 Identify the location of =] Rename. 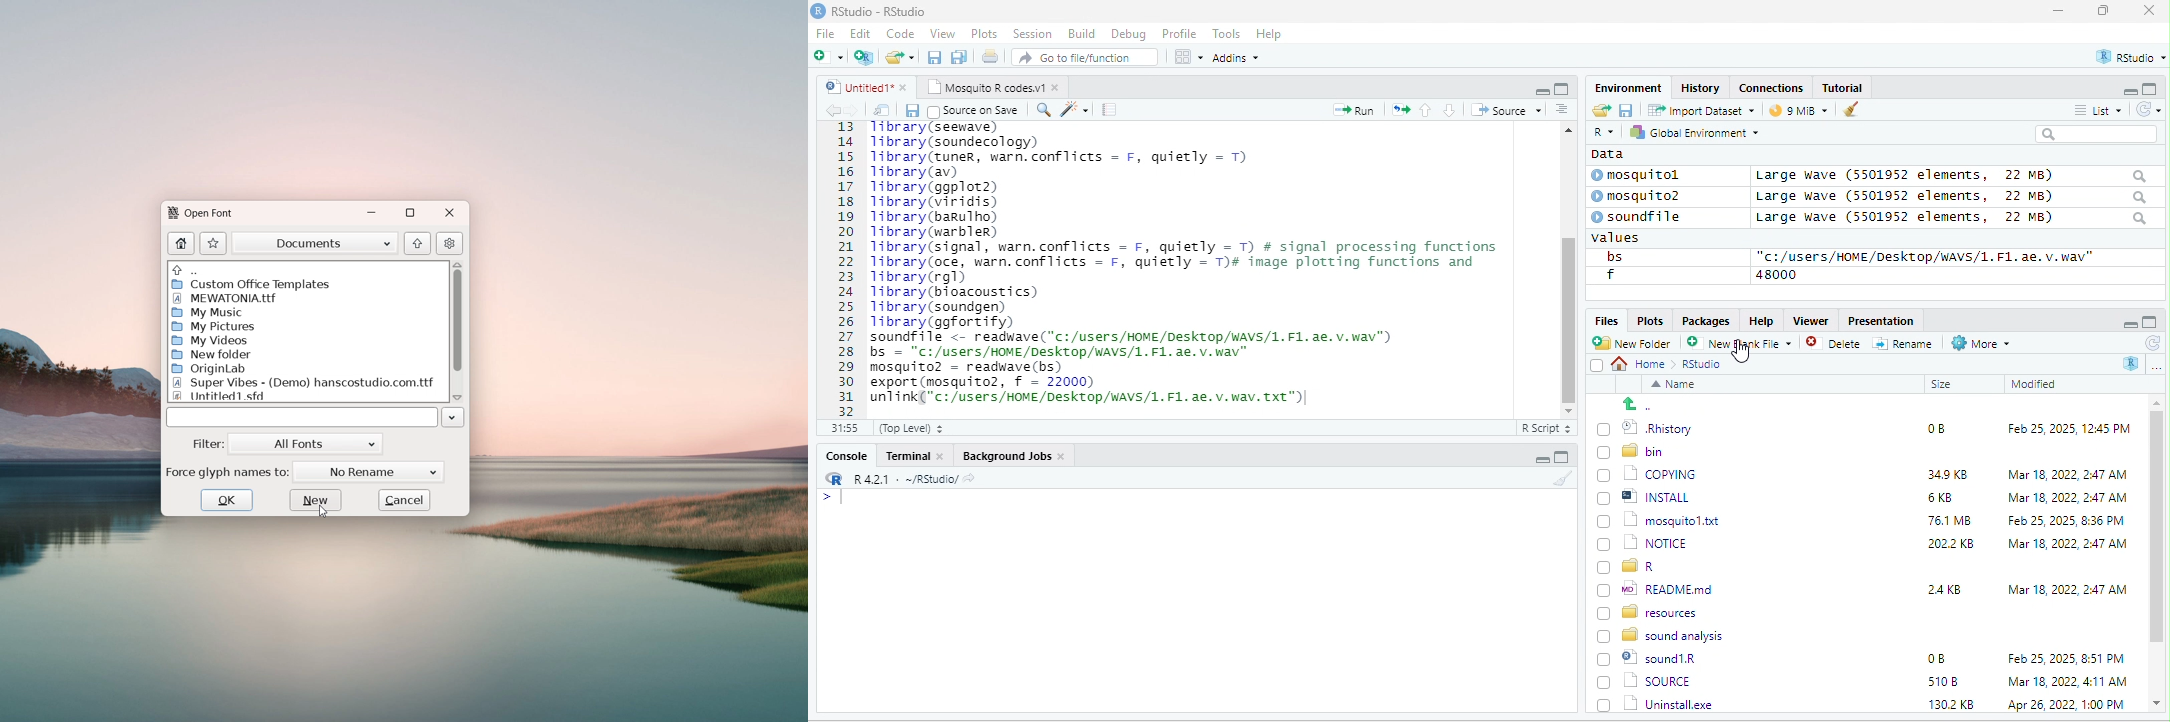
(1904, 343).